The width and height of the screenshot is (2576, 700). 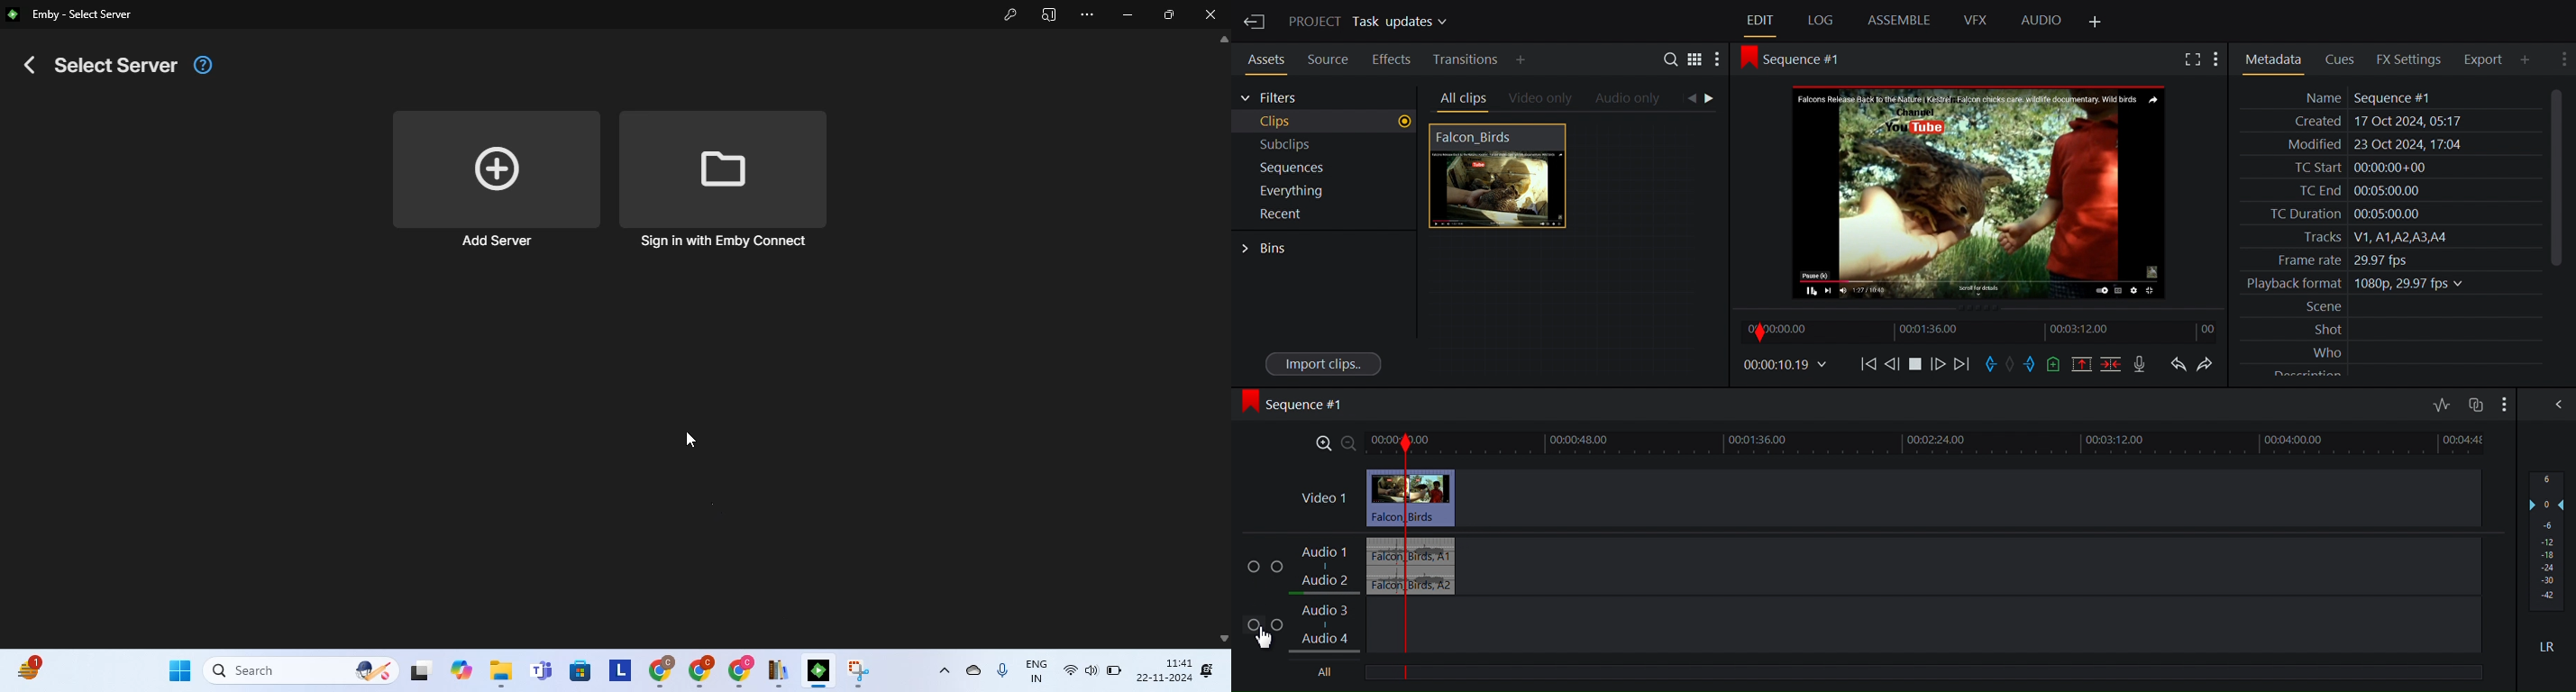 What do you see at coordinates (1461, 99) in the screenshot?
I see `All clips` at bounding box center [1461, 99].